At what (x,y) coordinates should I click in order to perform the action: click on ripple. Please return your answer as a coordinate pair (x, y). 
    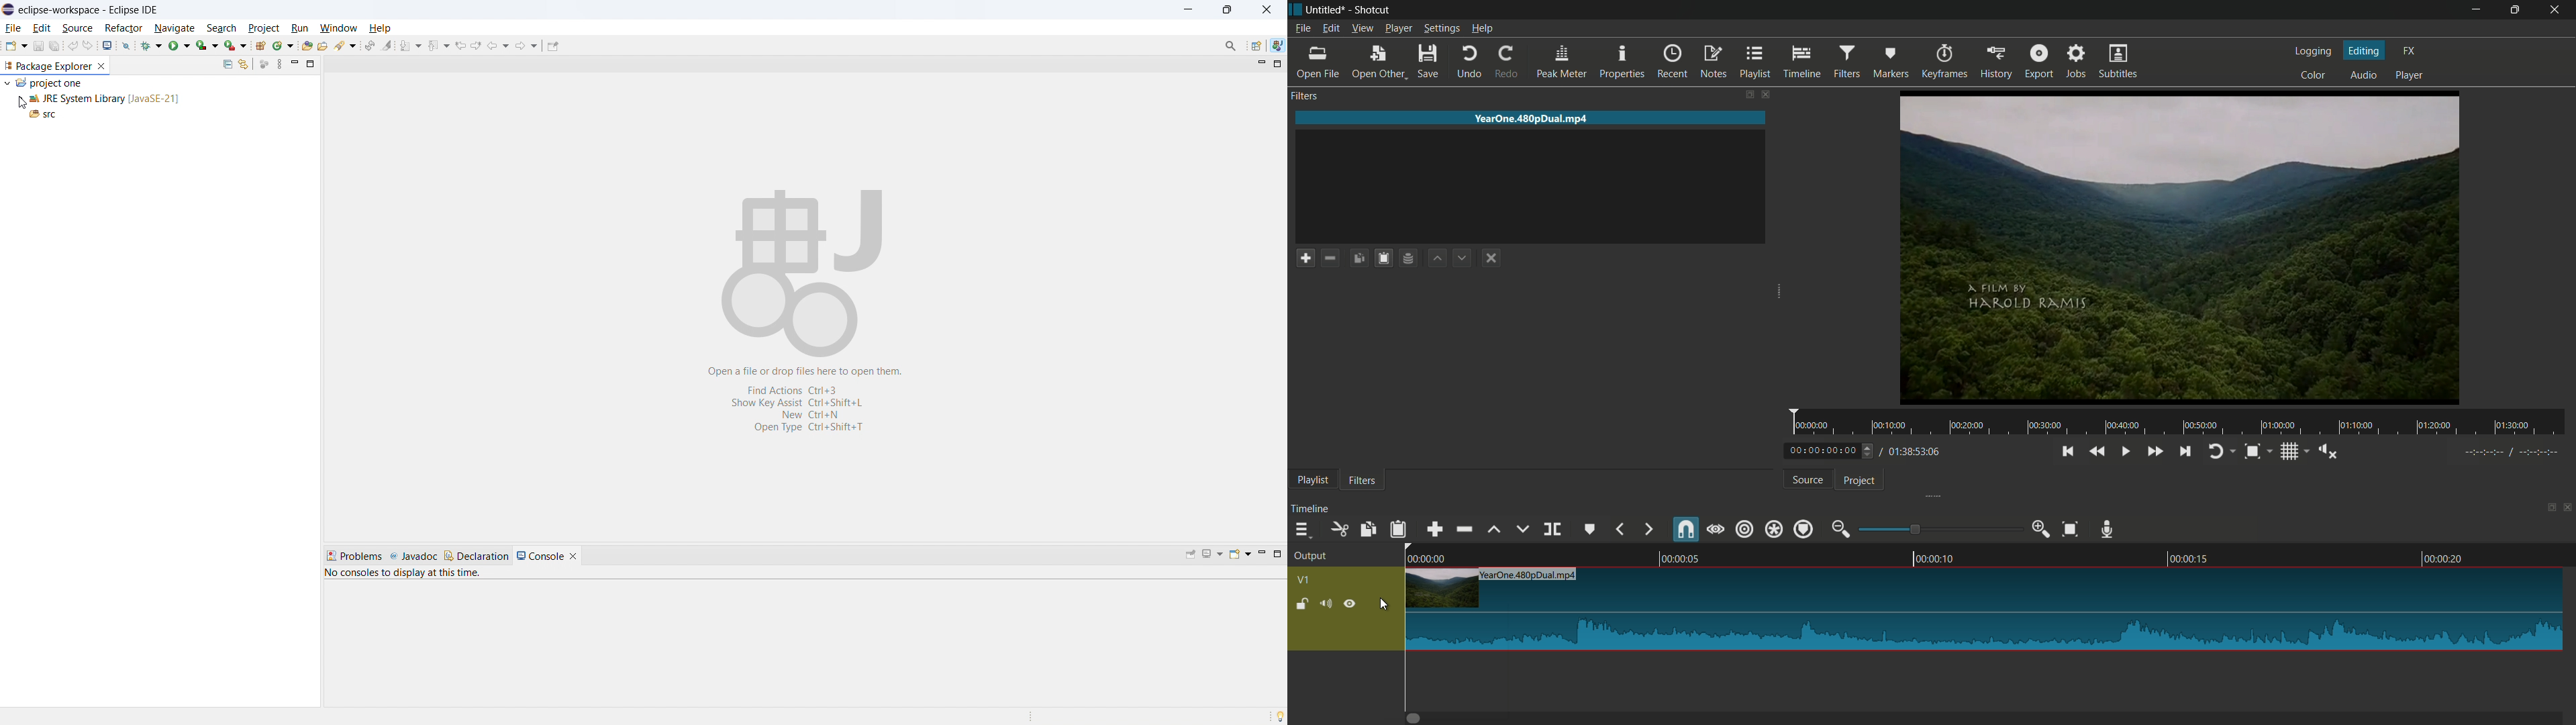
    Looking at the image, I should click on (1746, 530).